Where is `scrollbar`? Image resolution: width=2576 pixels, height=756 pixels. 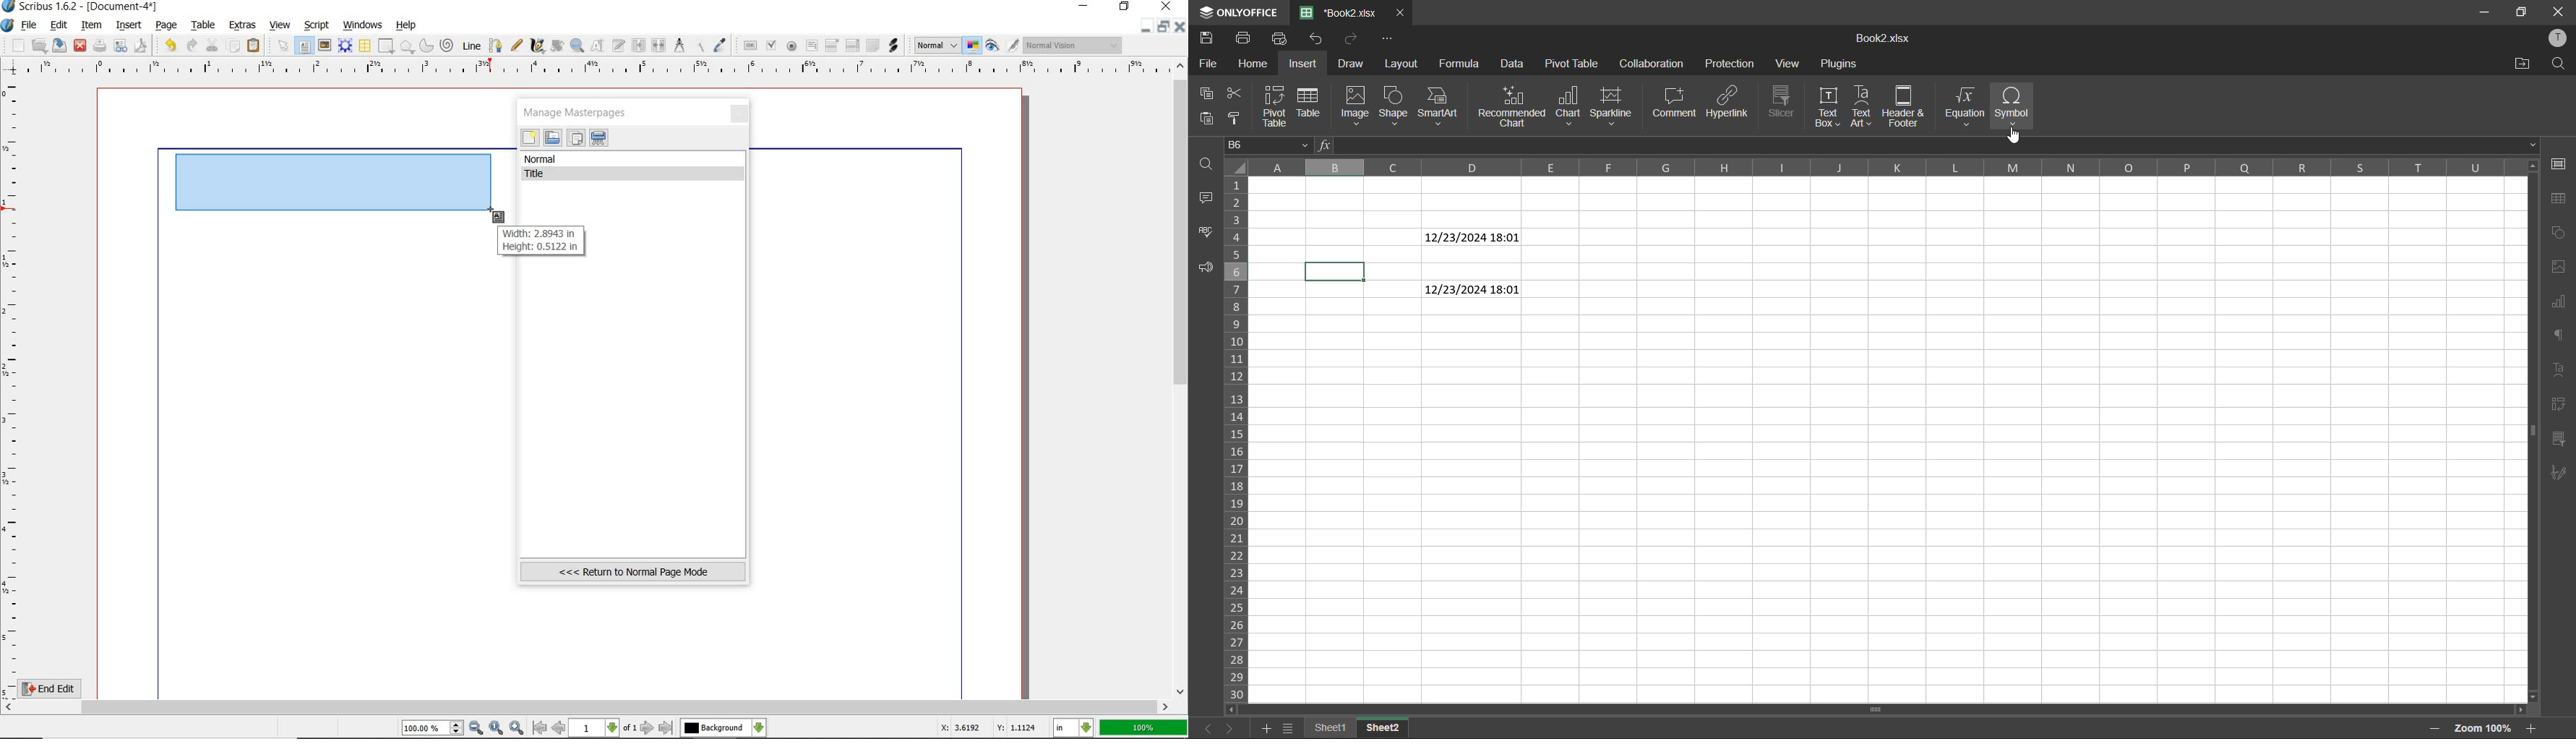 scrollbar is located at coordinates (1882, 710).